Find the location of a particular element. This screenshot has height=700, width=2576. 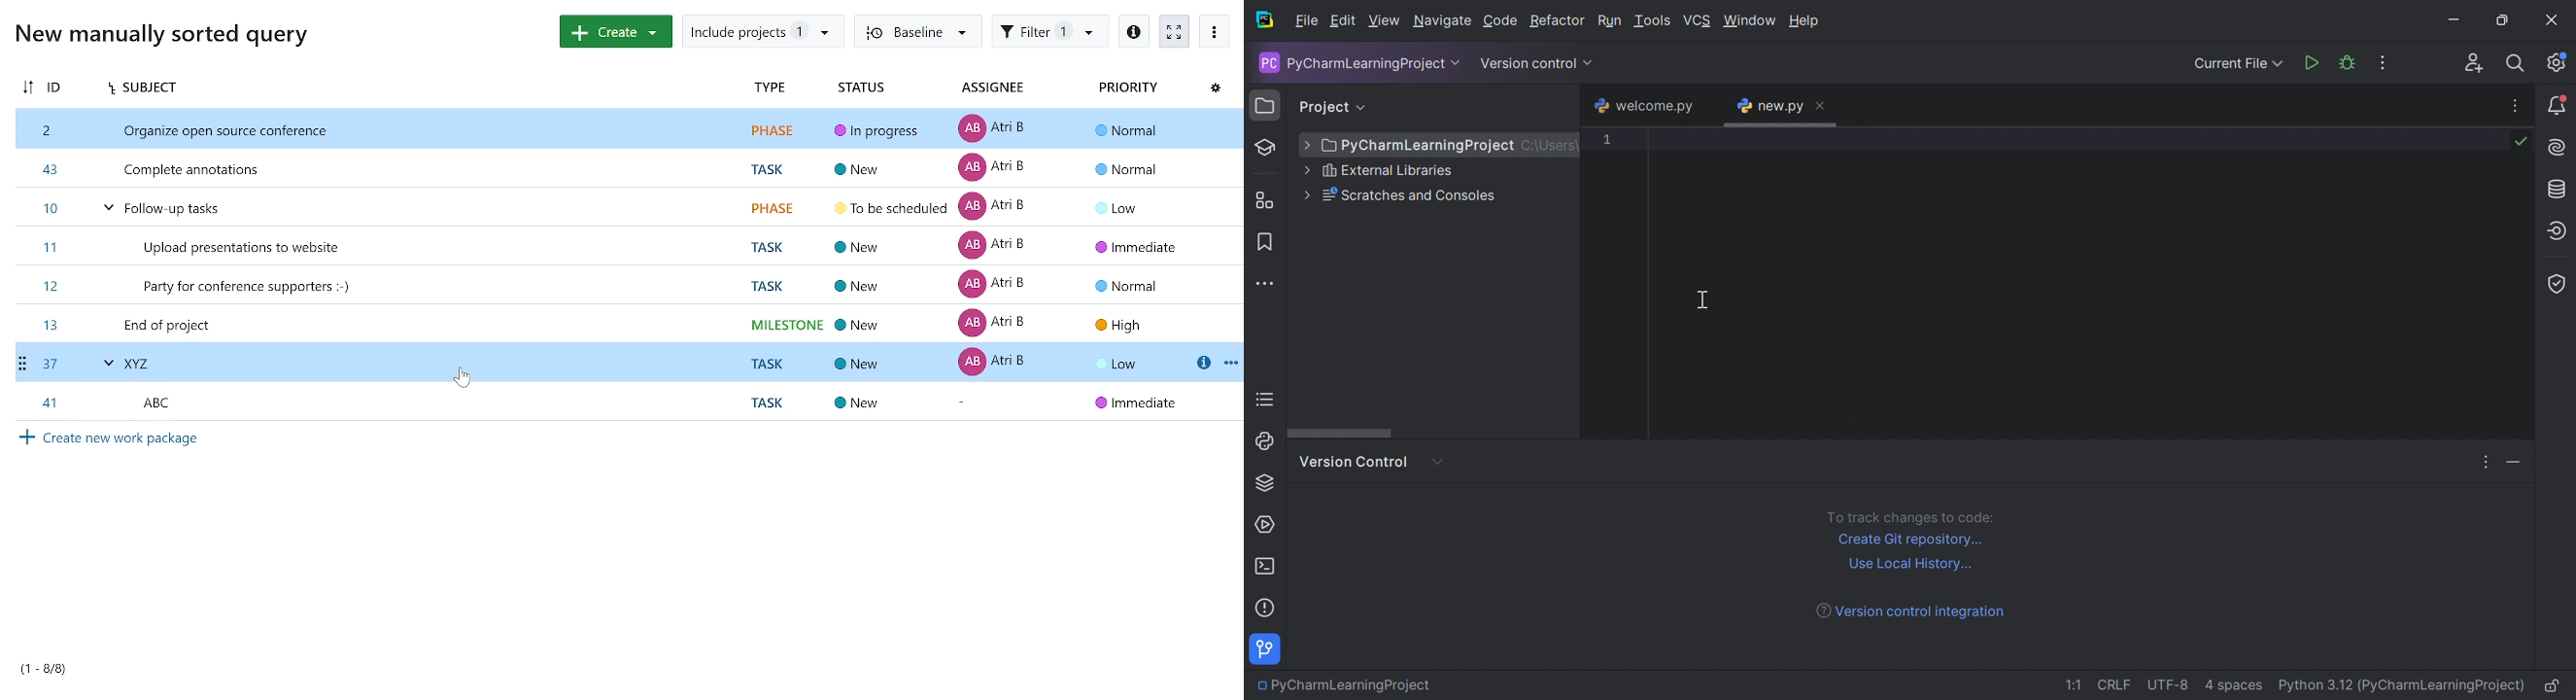

Run is located at coordinates (1611, 21).